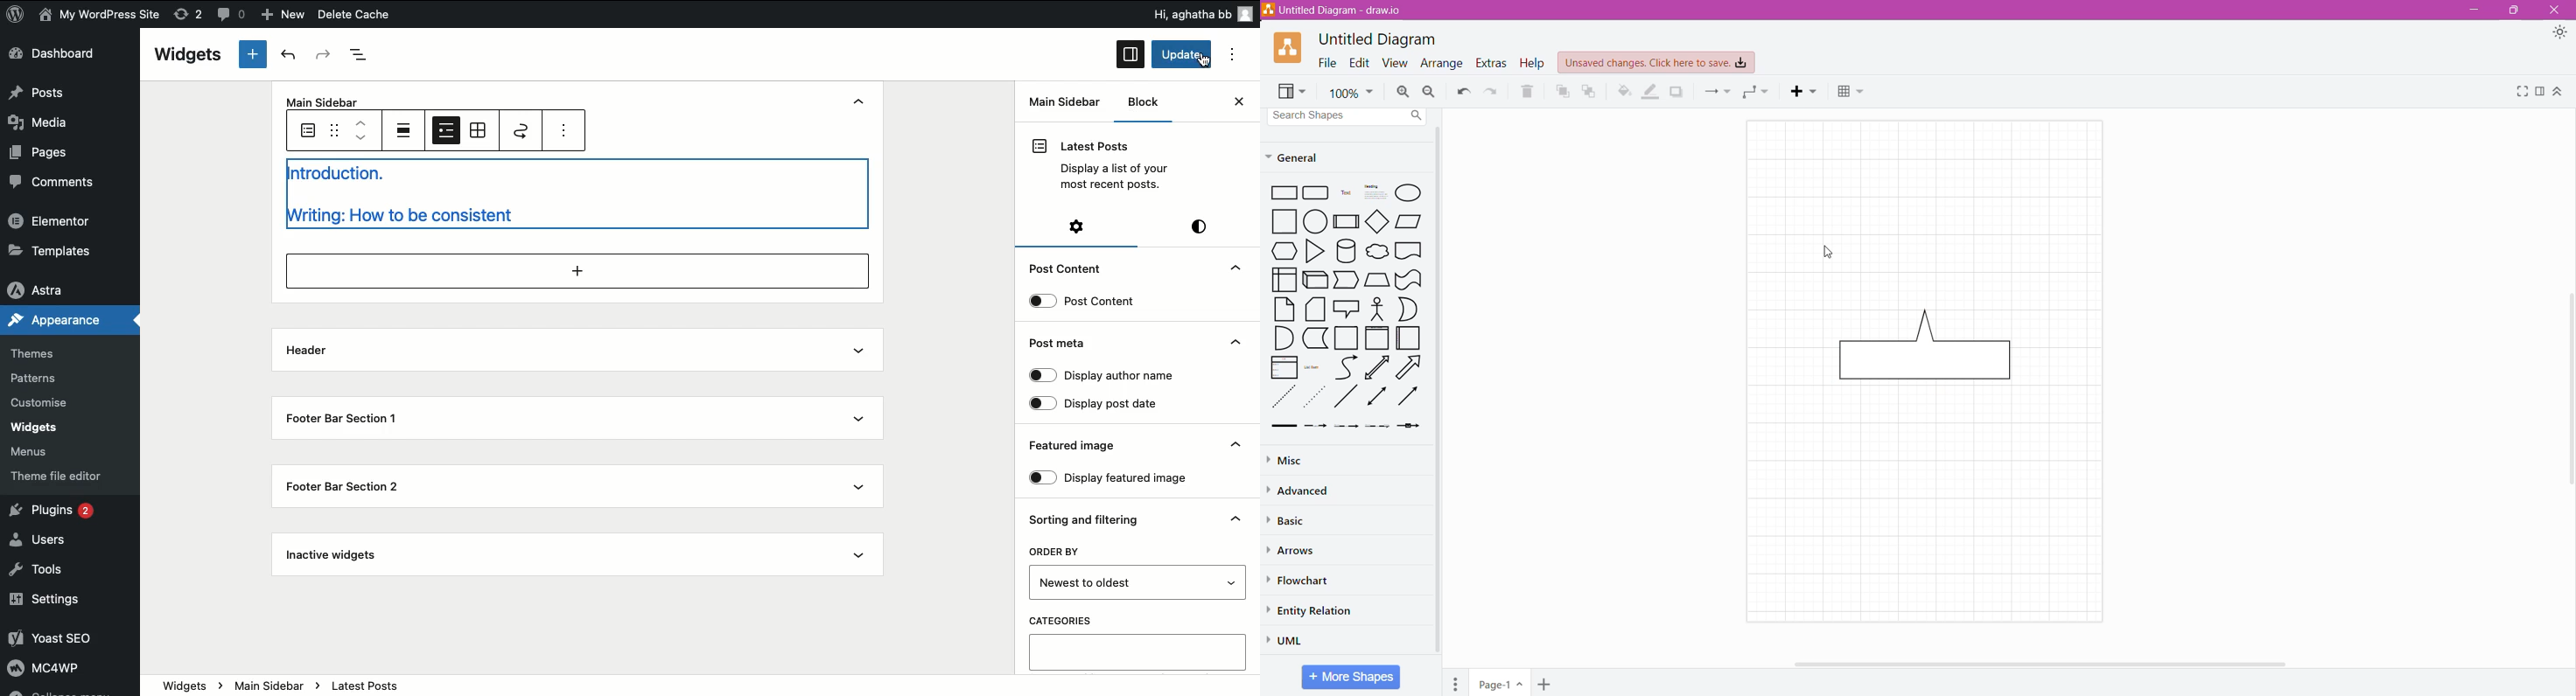 The width and height of the screenshot is (2576, 700). Describe the element at coordinates (862, 447) in the screenshot. I see `show dropdown` at that location.